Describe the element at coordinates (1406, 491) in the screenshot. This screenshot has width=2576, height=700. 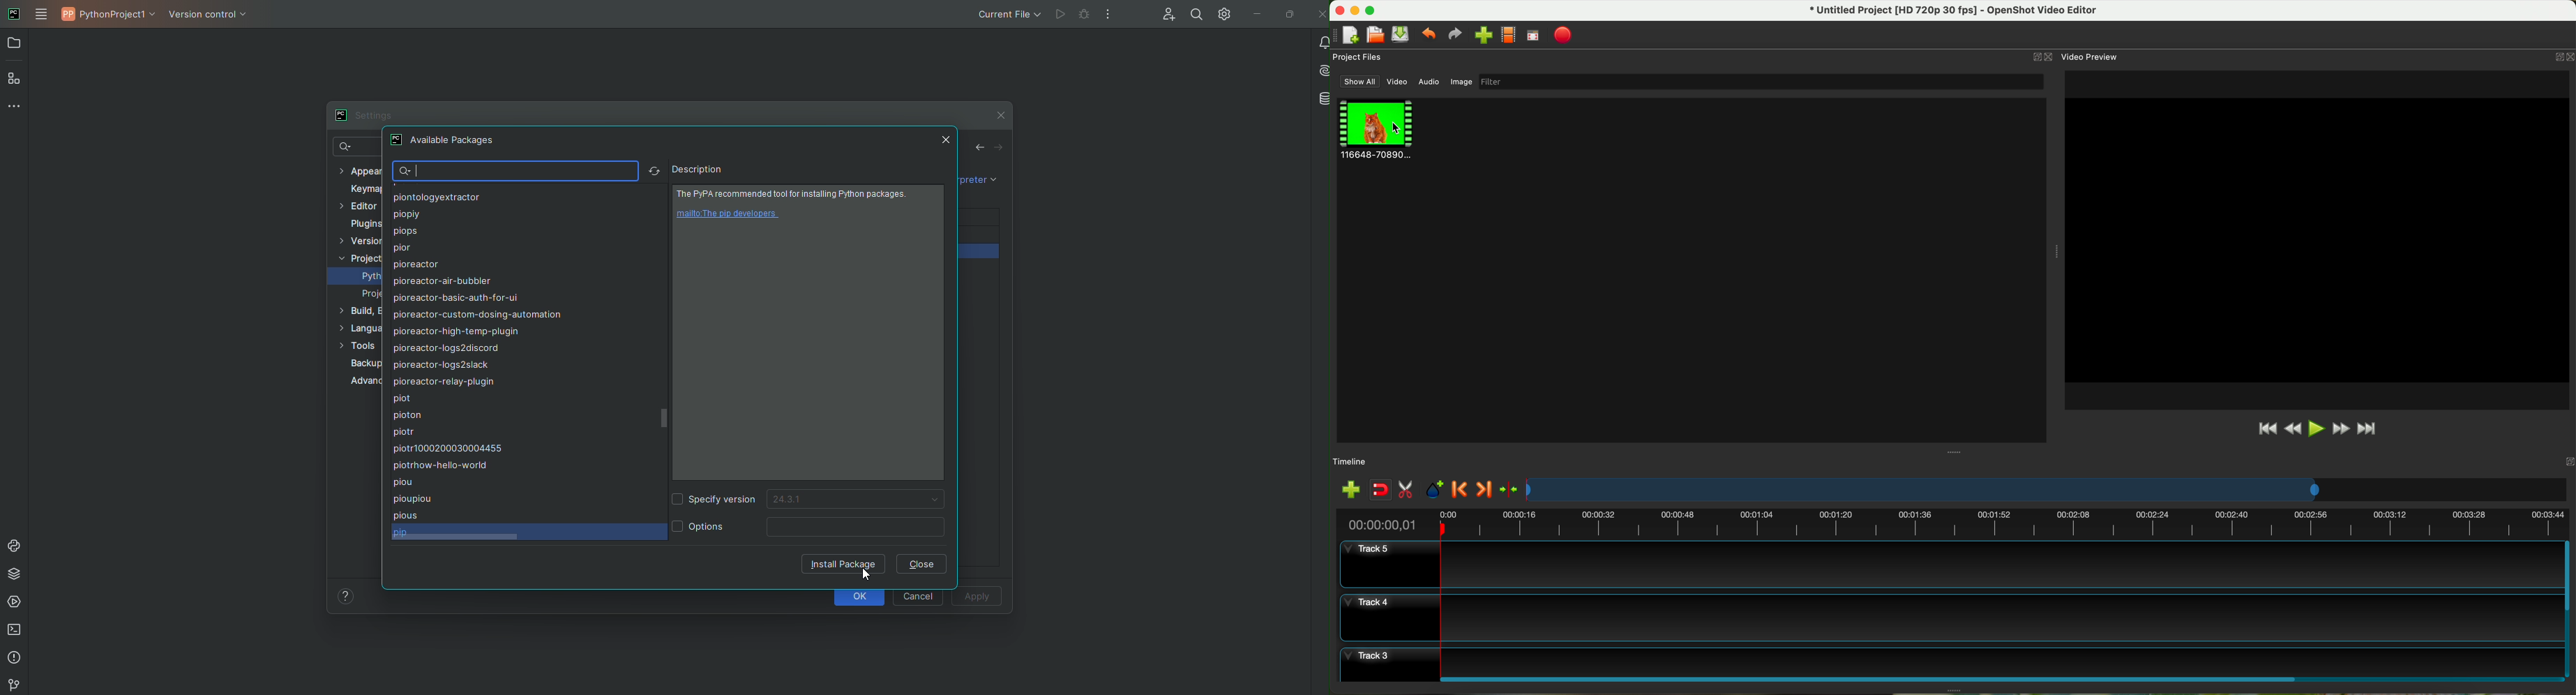
I see `enable razor` at that location.